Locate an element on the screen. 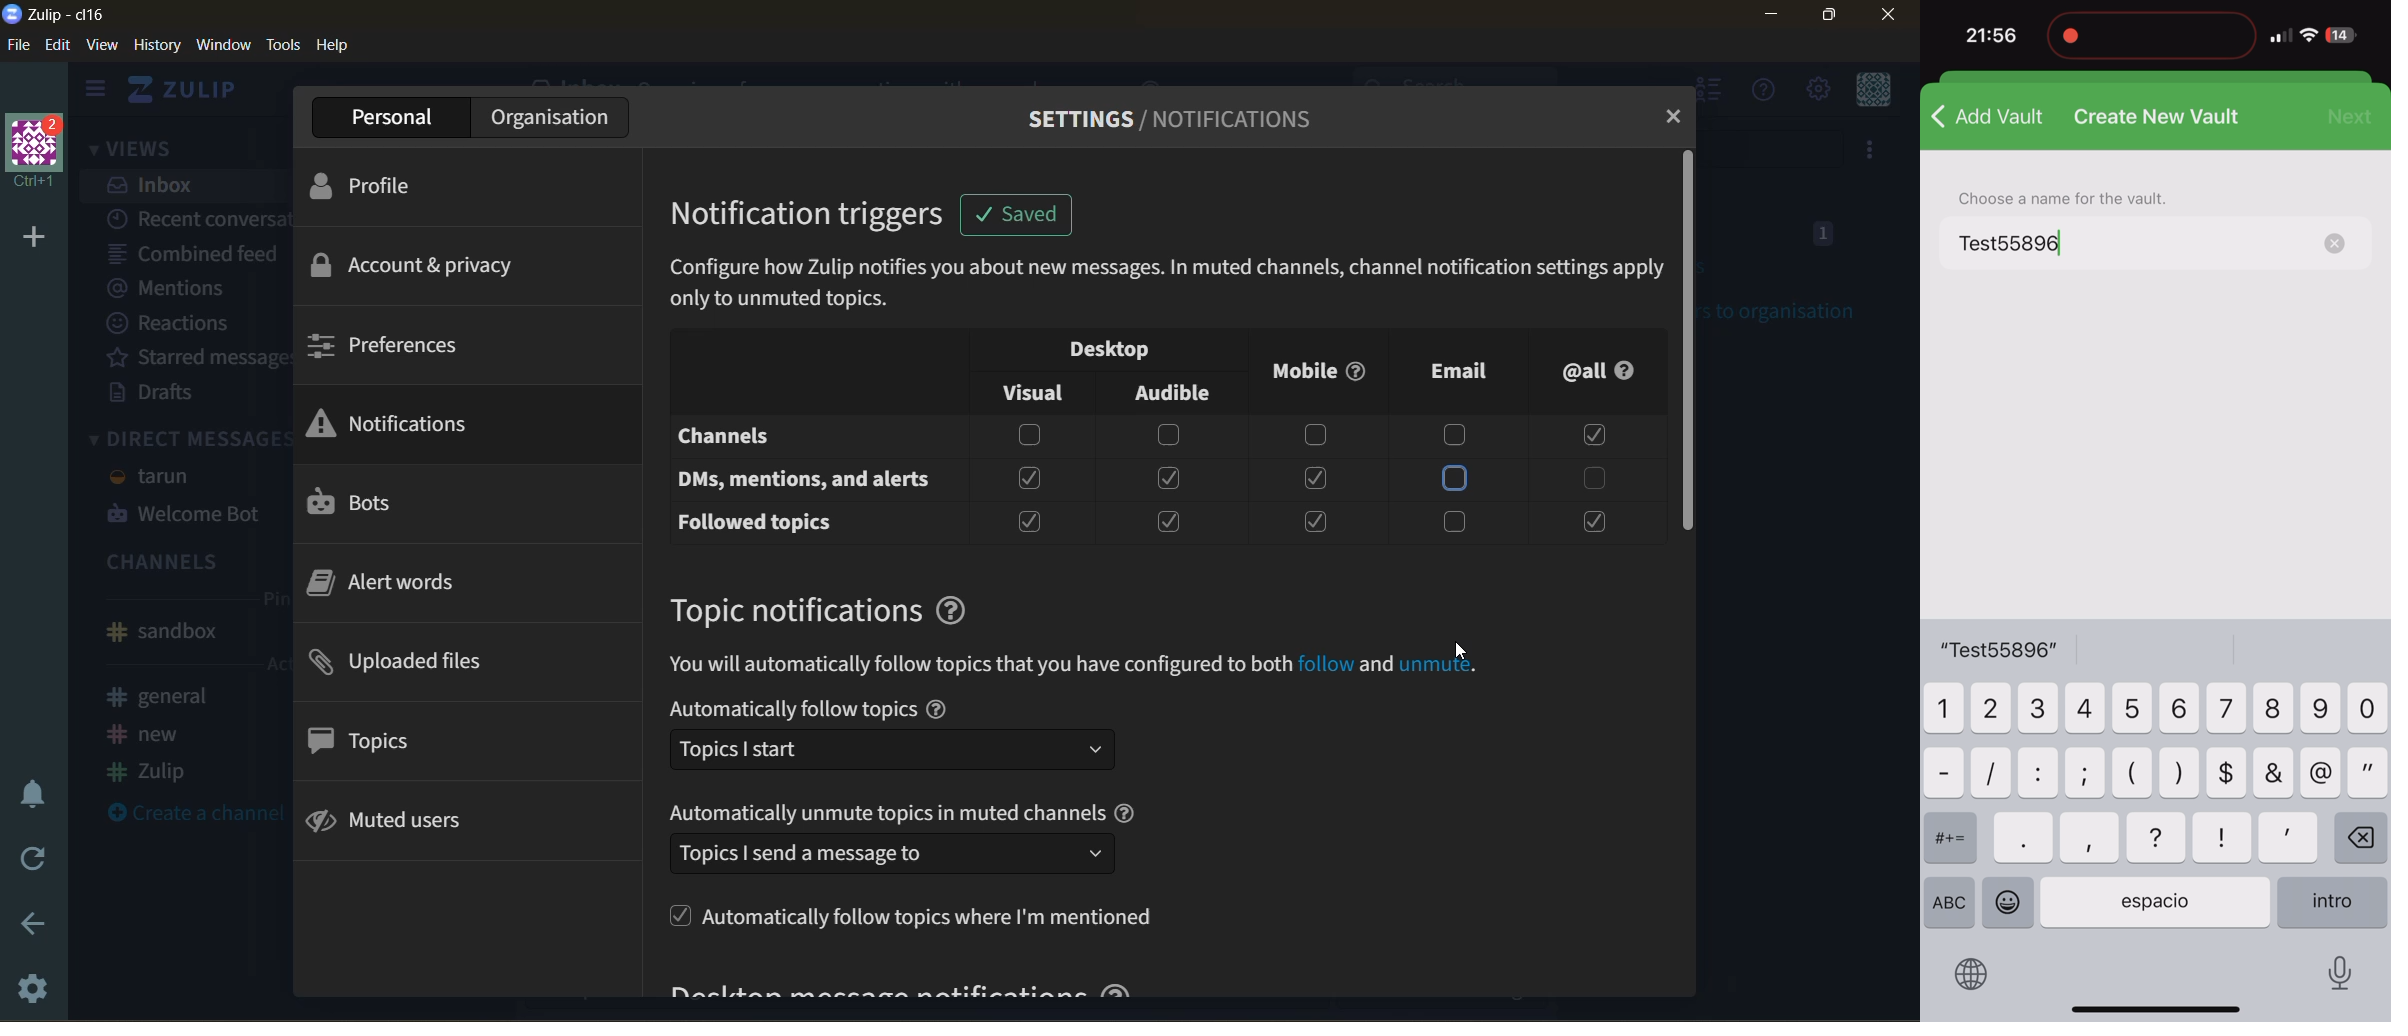  file is located at coordinates (19, 46).